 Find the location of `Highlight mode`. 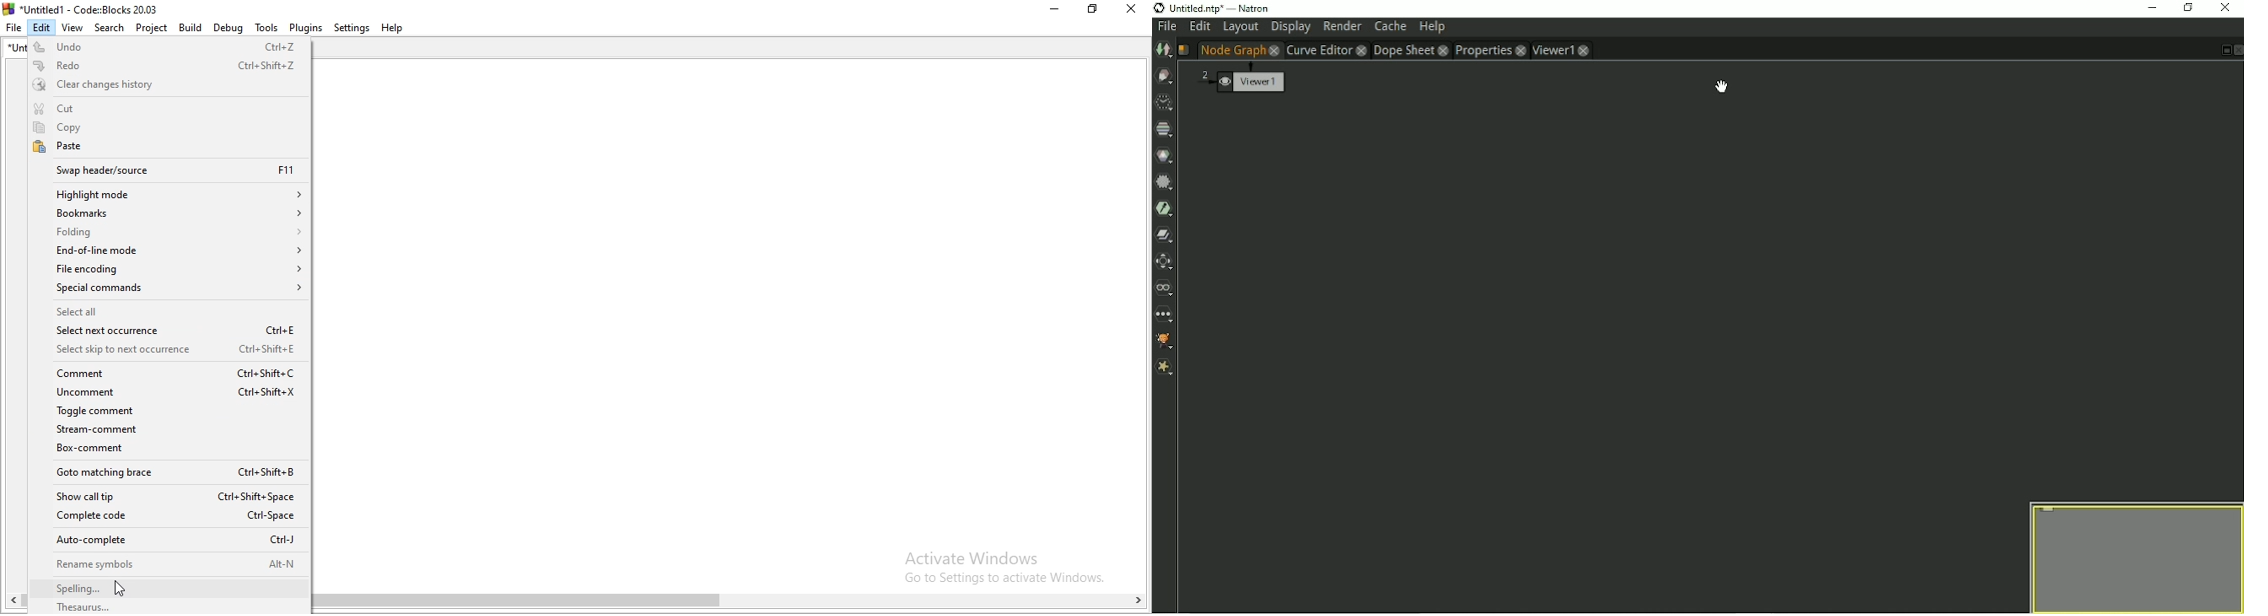

Highlight mode is located at coordinates (170, 194).